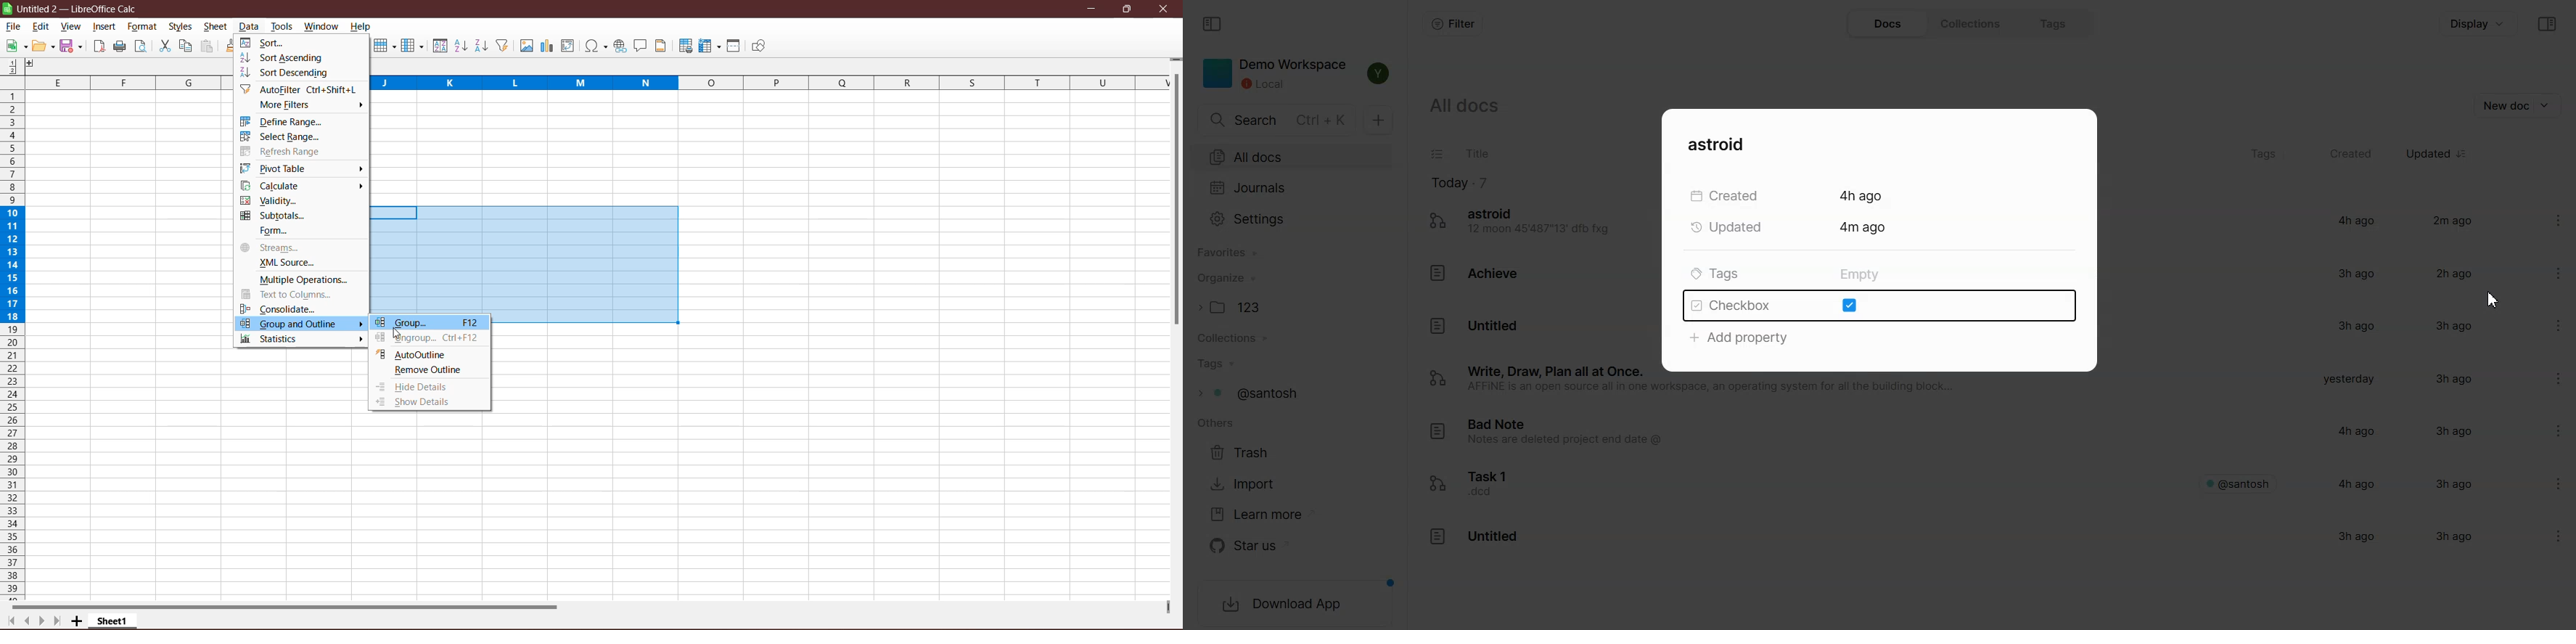 The height and width of the screenshot is (644, 2576). I want to click on Subtotals, so click(276, 216).